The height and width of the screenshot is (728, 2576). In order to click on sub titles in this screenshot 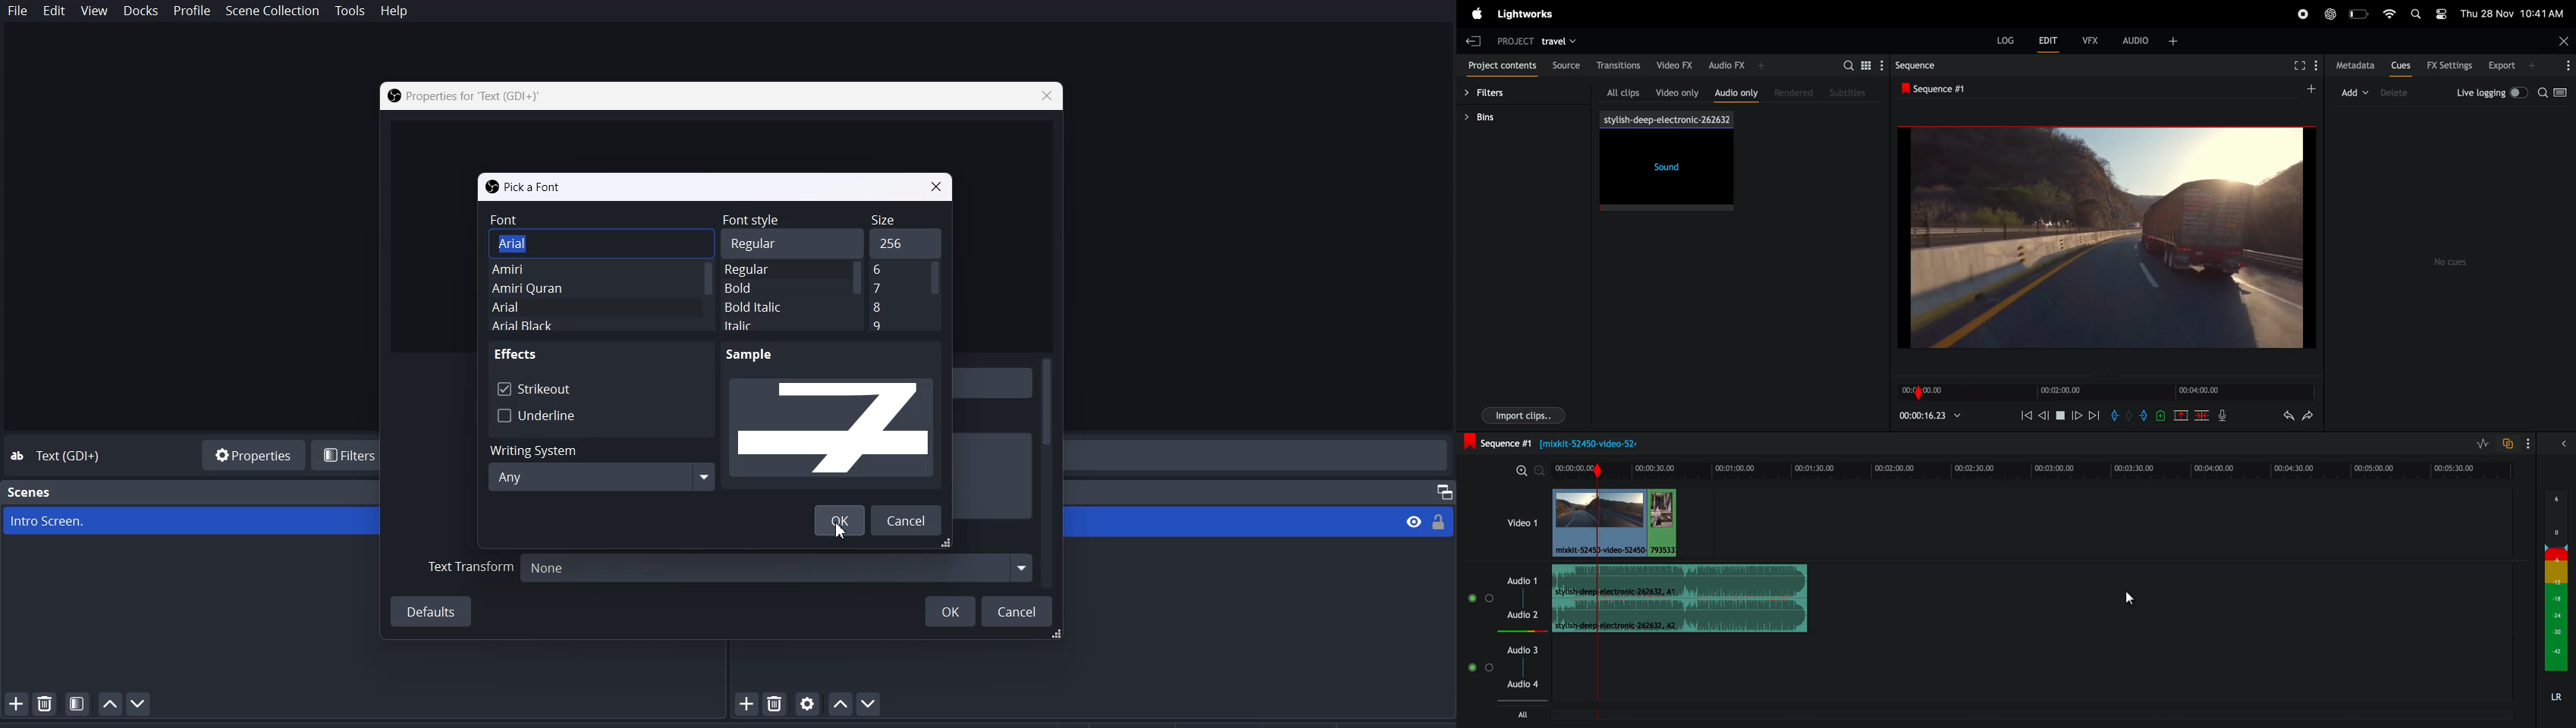, I will do `click(1852, 91)`.